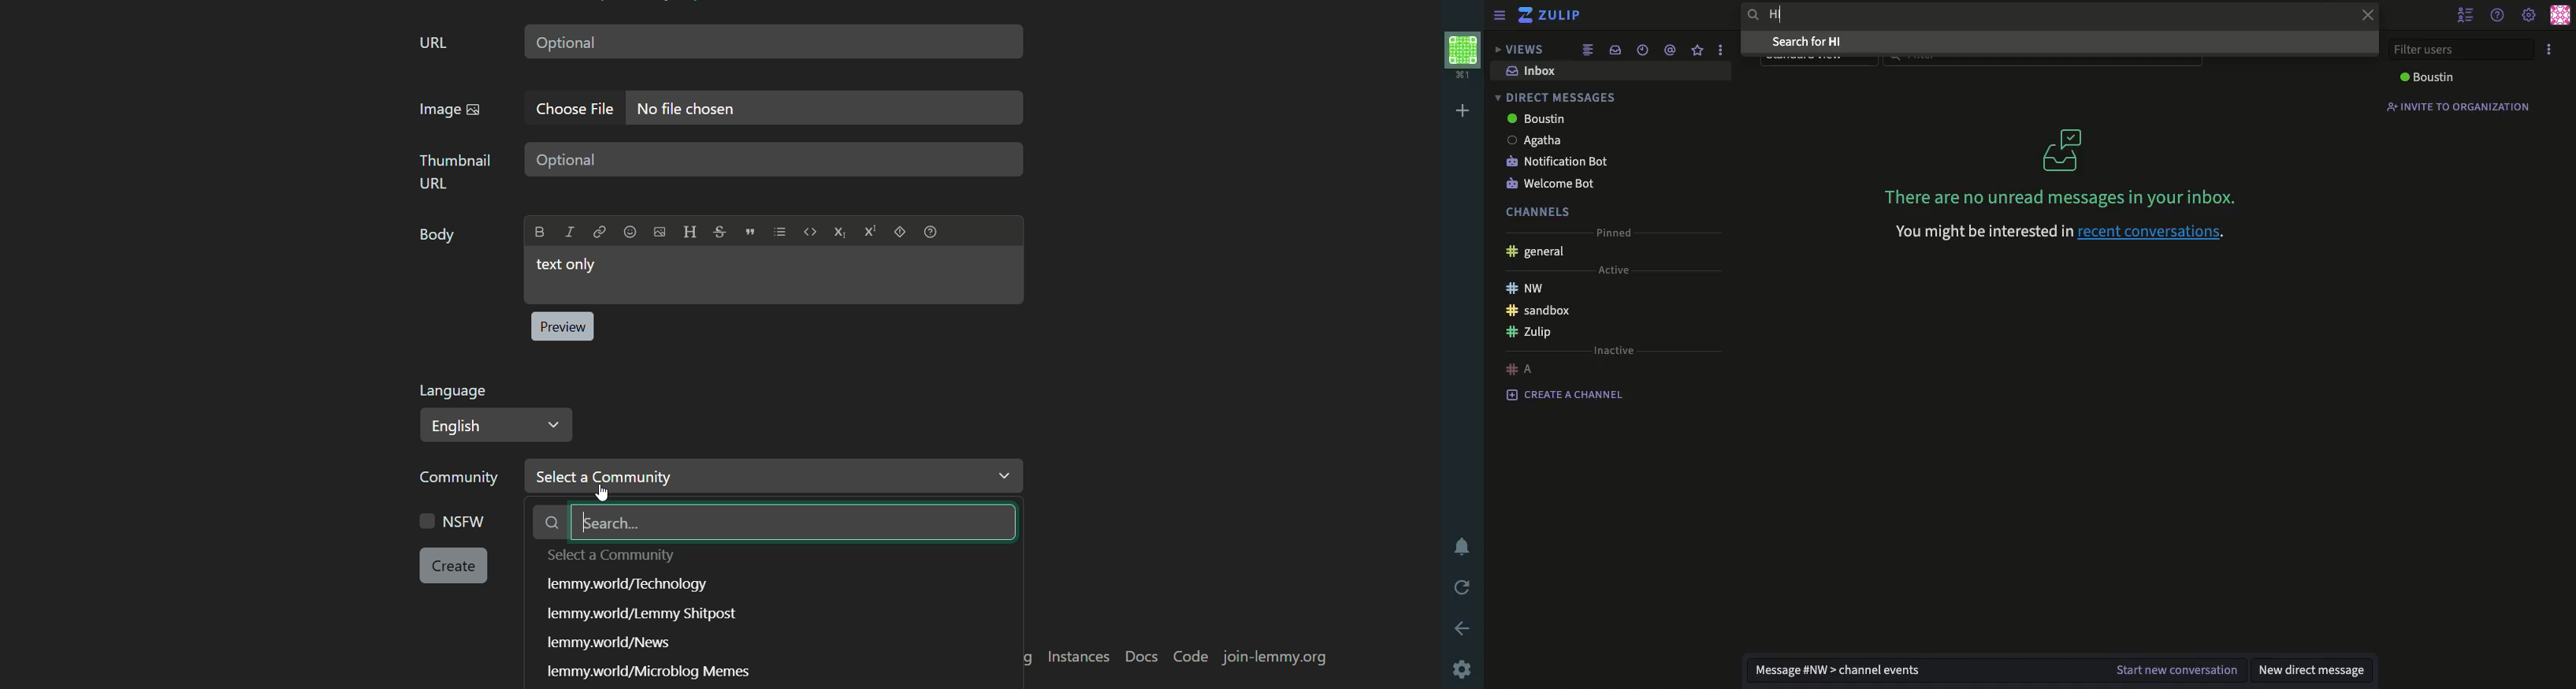 This screenshot has width=2576, height=700. I want to click on cursor, so click(602, 477).